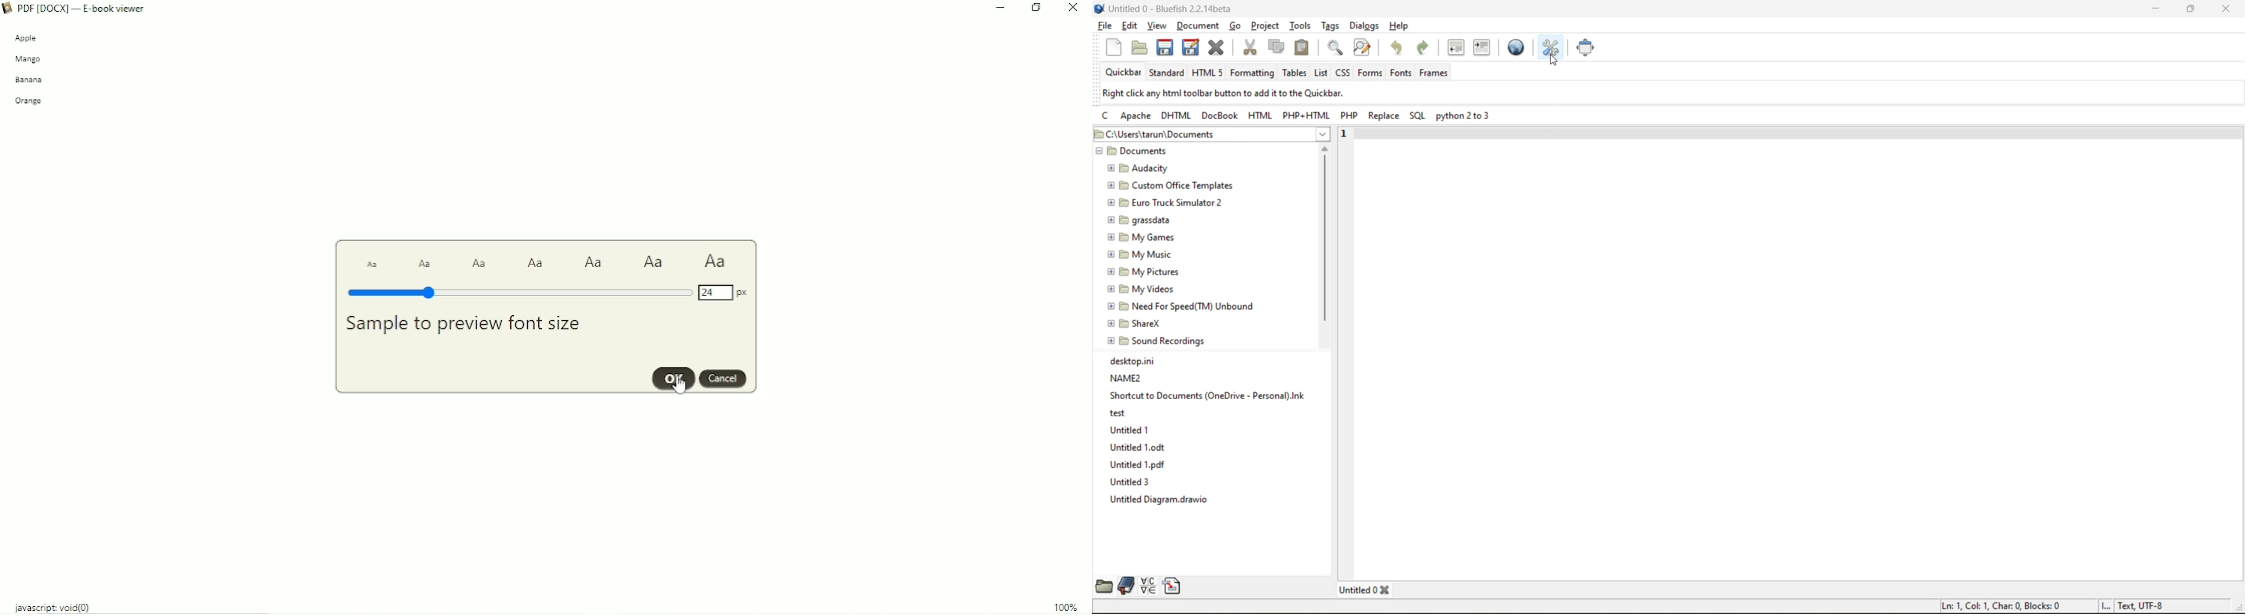 The image size is (2268, 616). I want to click on redo, so click(1426, 49).